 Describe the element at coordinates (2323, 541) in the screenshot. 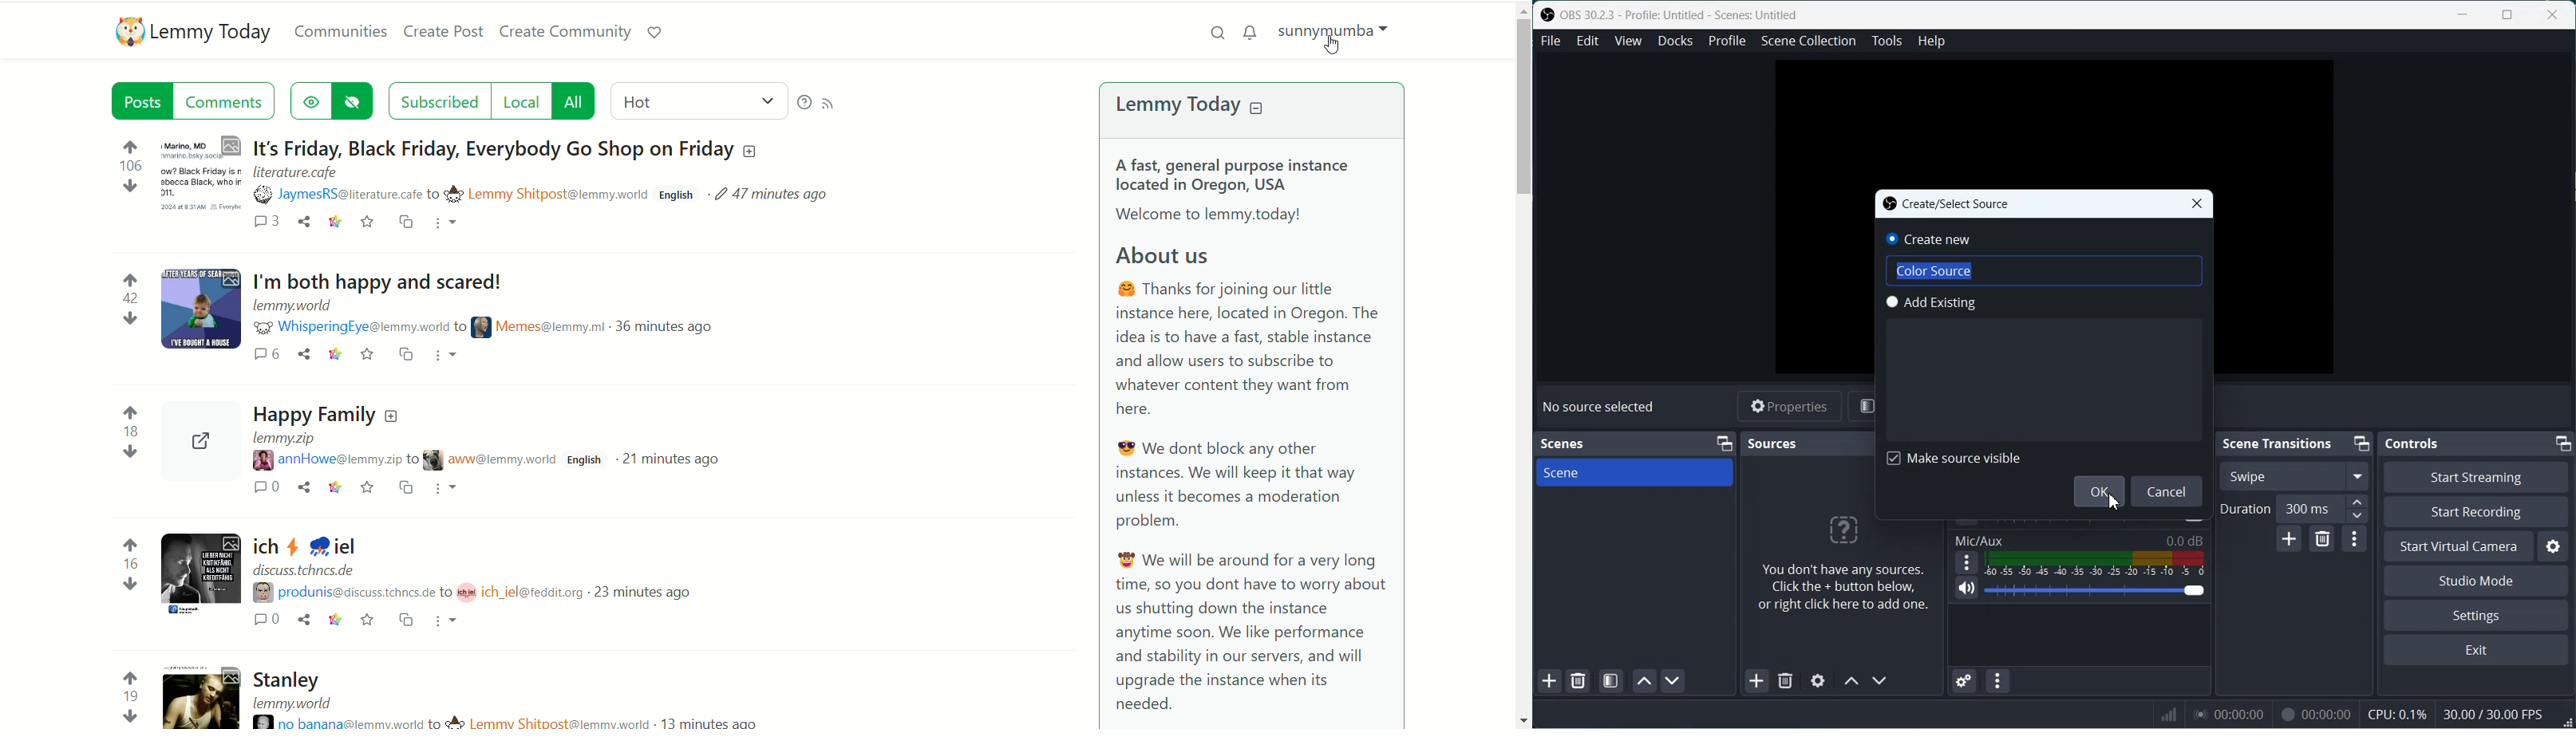

I see `Remove configurable transition` at that location.